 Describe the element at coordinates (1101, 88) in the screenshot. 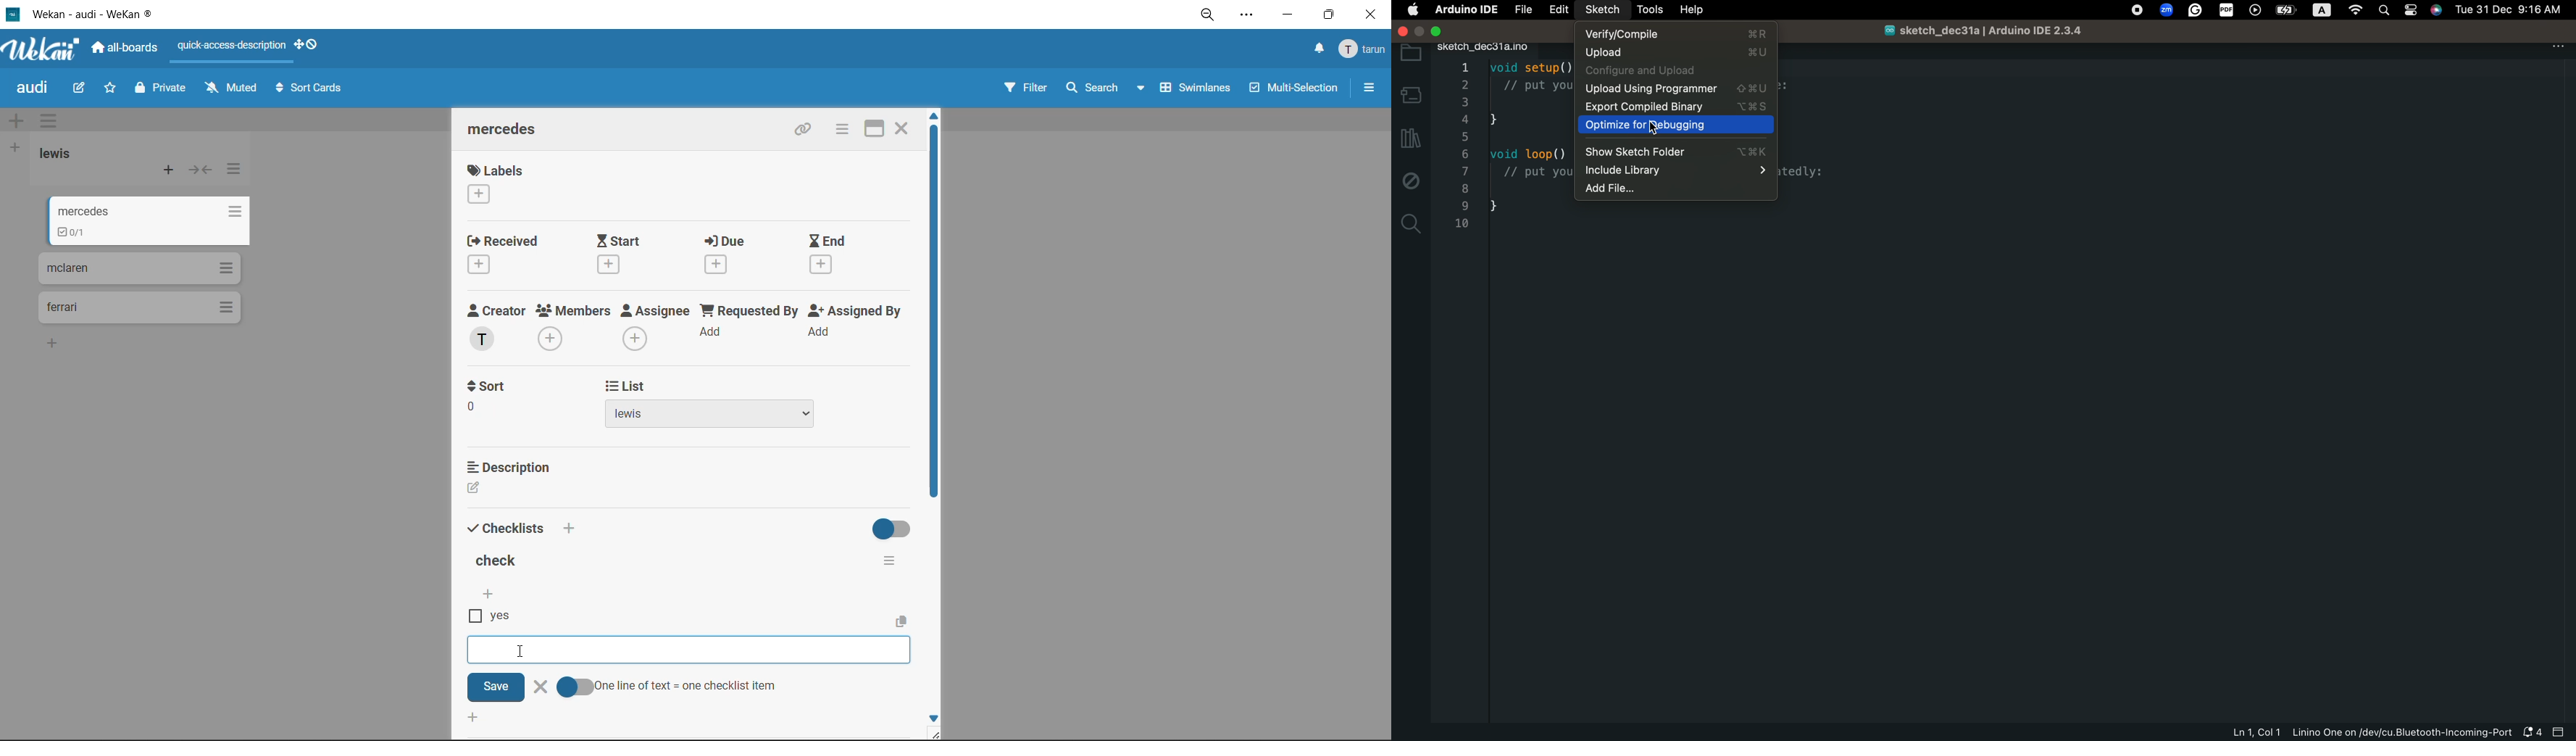

I see `search` at that location.